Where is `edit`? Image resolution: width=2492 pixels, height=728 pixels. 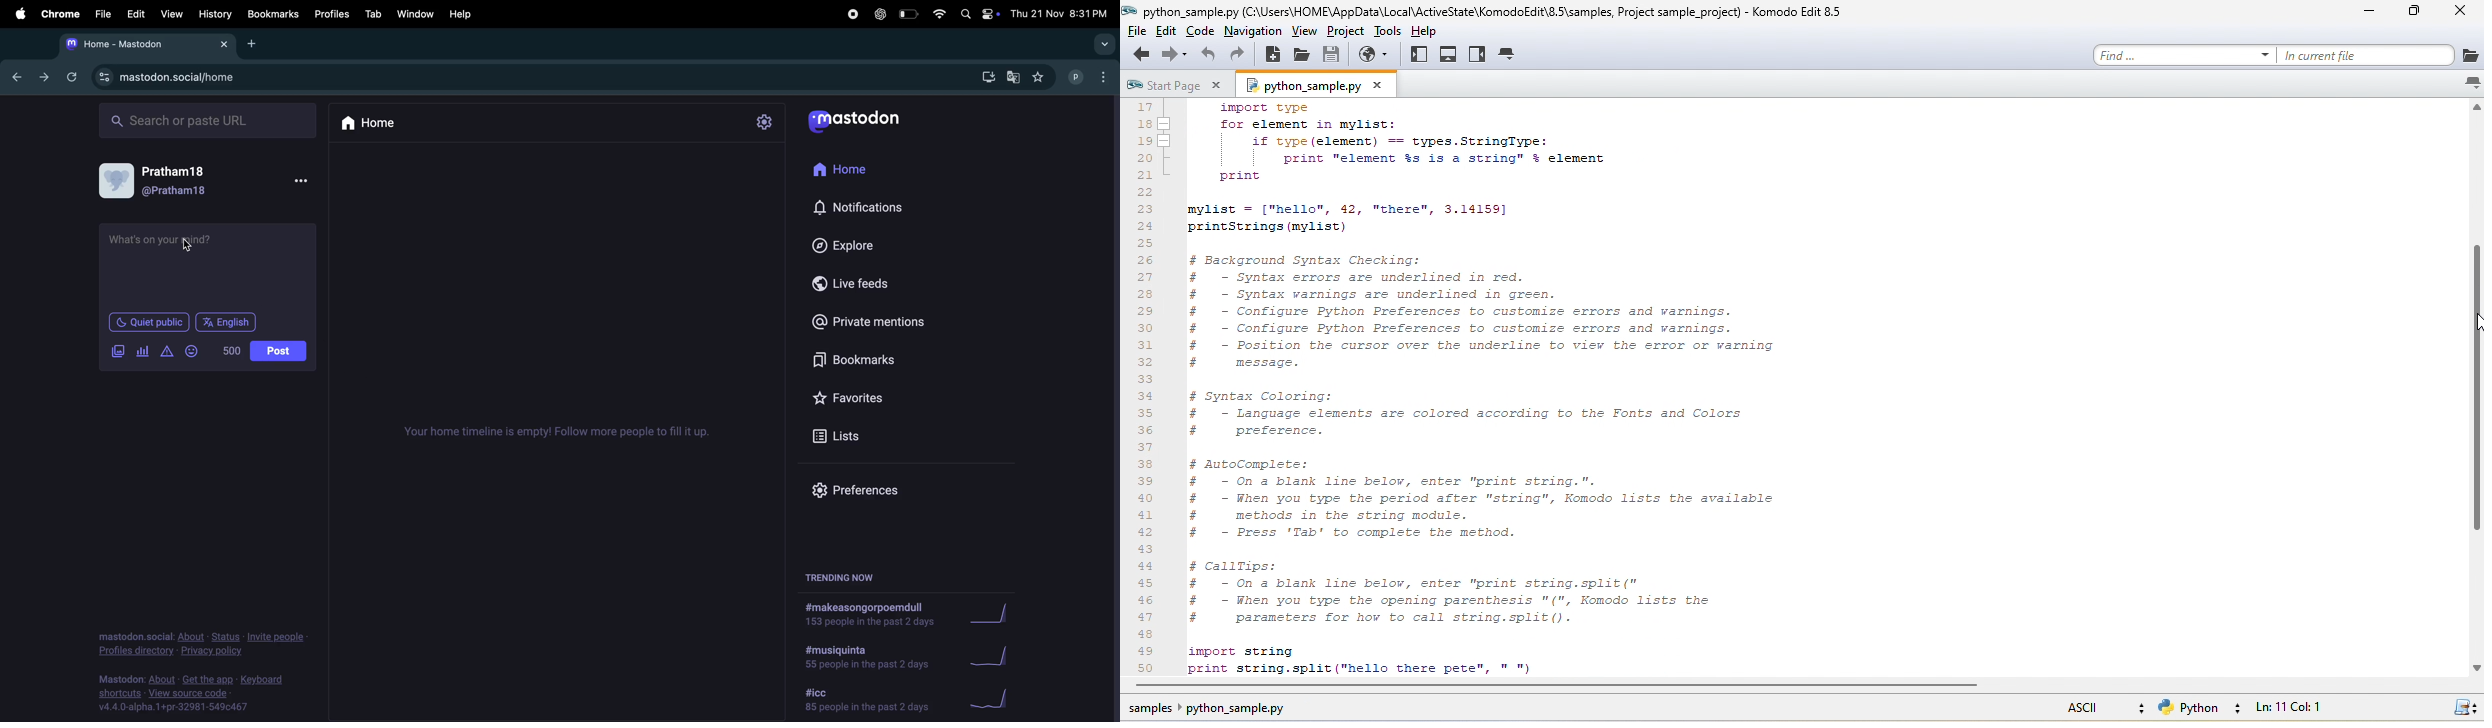 edit is located at coordinates (1169, 31).